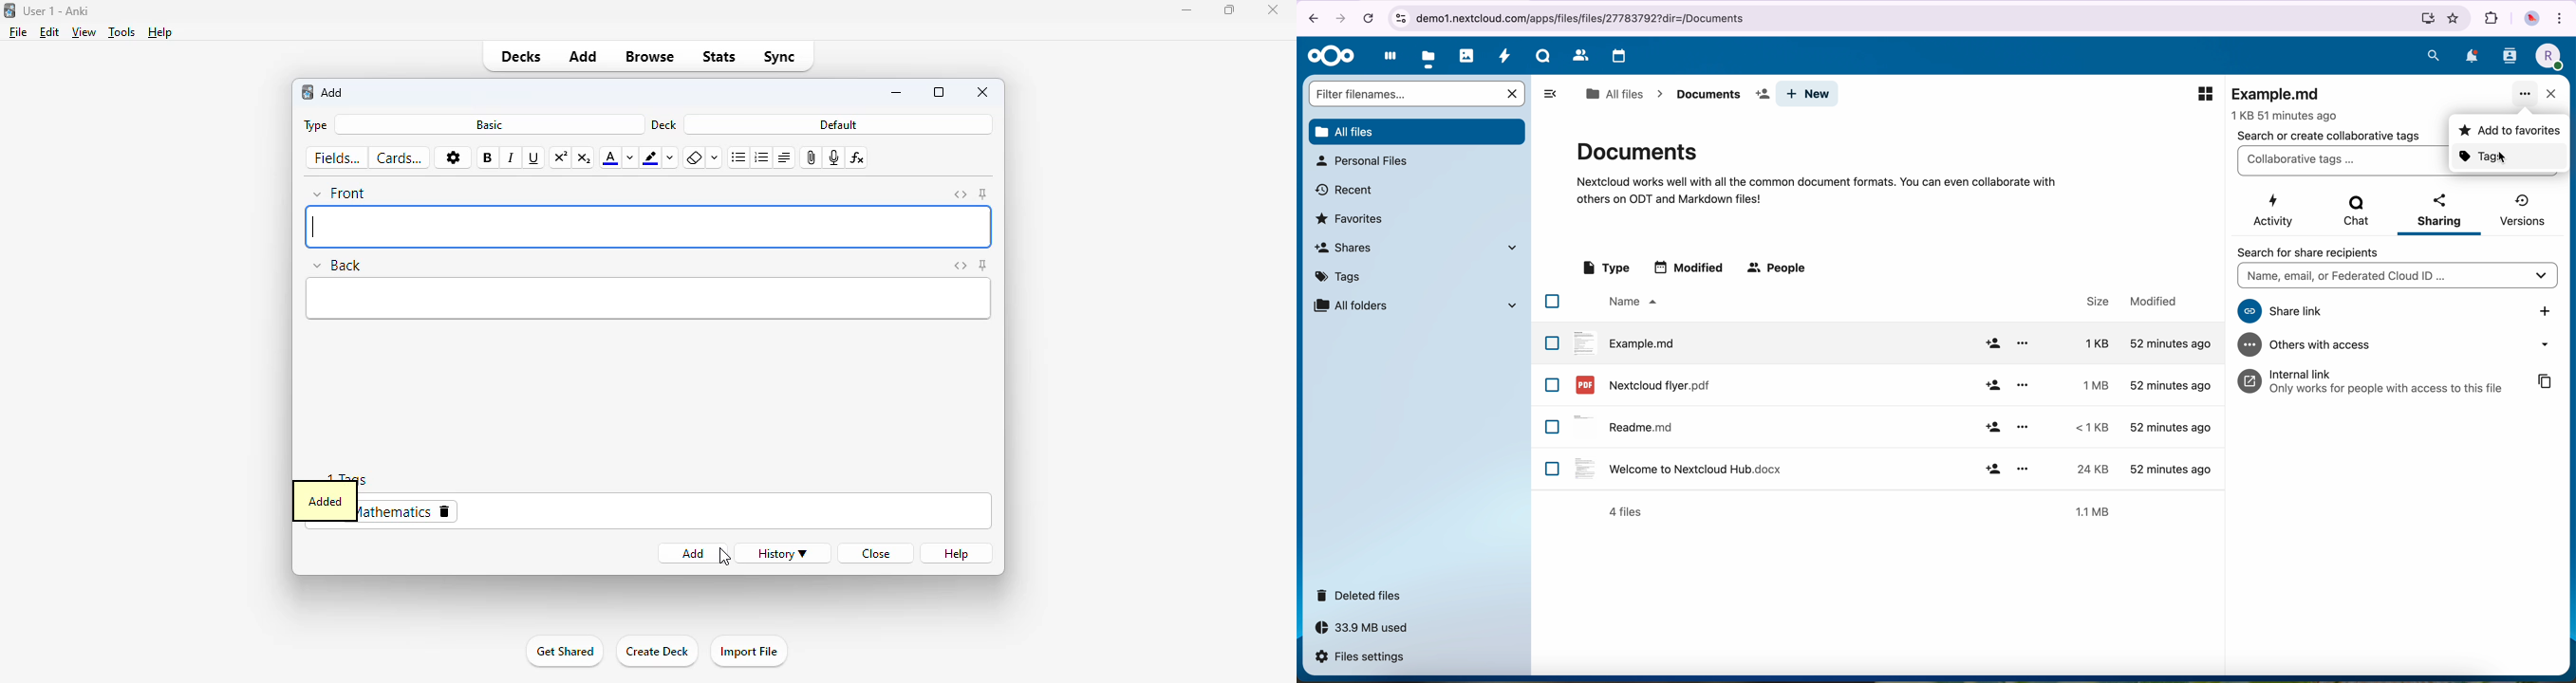 The width and height of the screenshot is (2576, 700). What do you see at coordinates (739, 158) in the screenshot?
I see `unordered list` at bounding box center [739, 158].